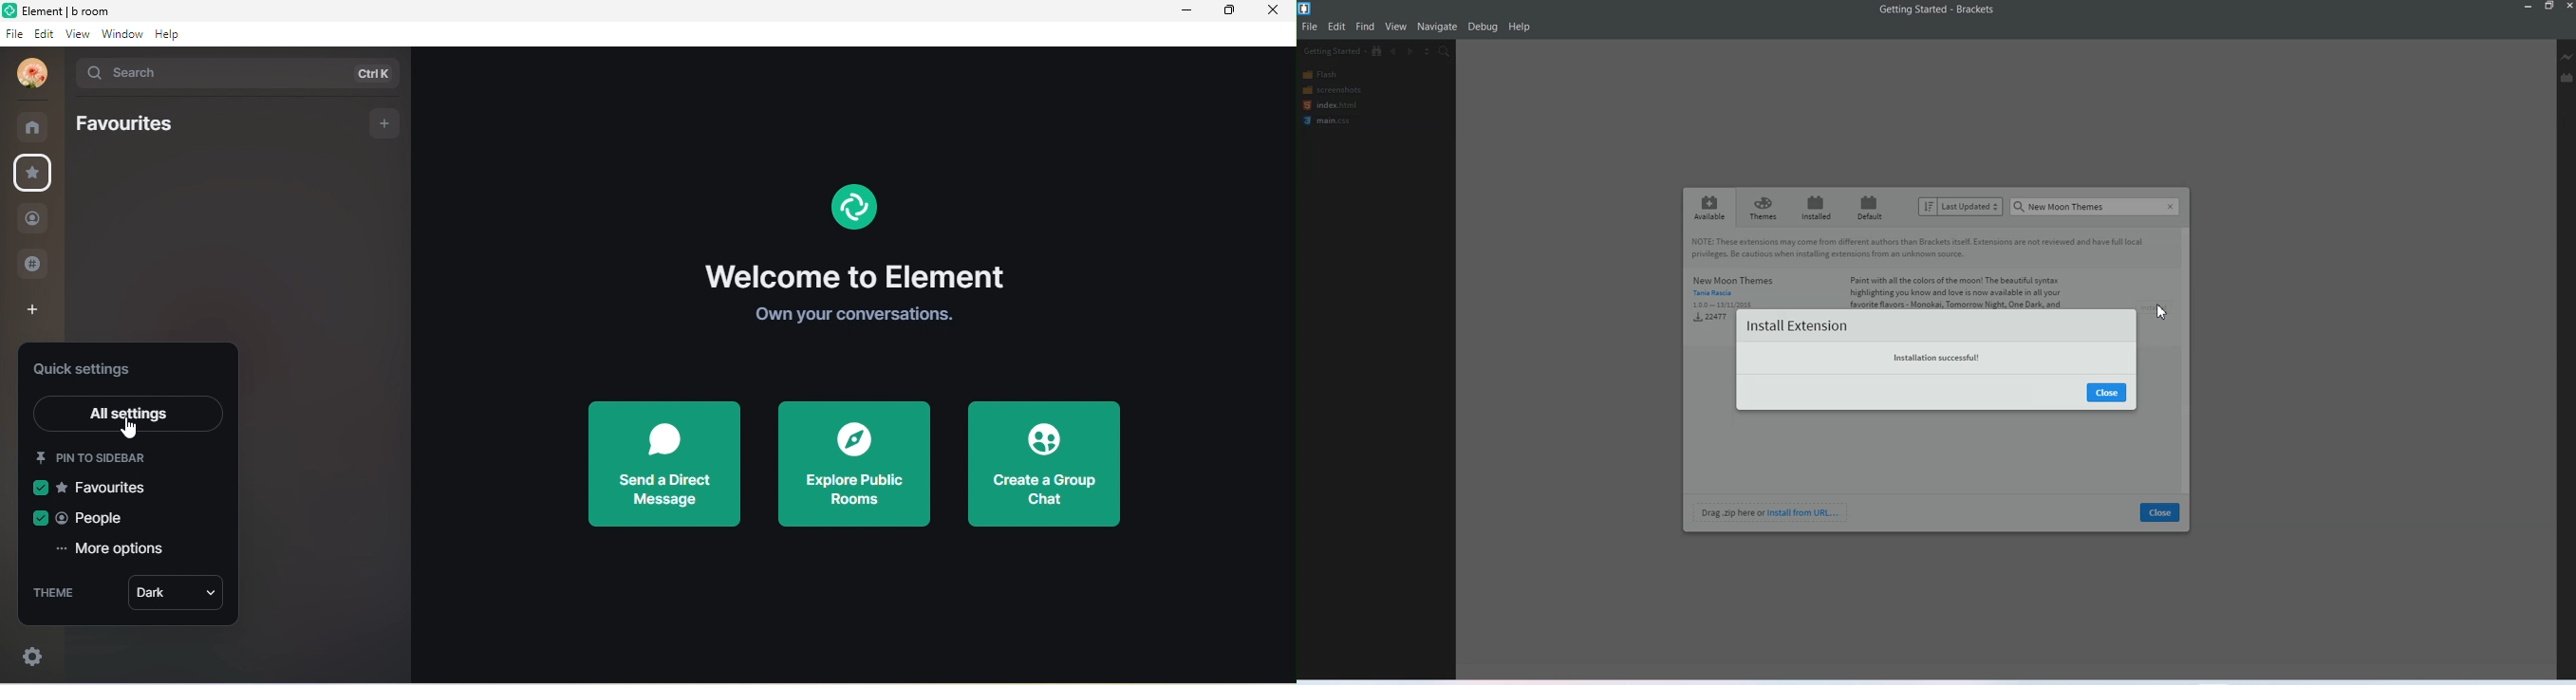 The image size is (2576, 700). I want to click on favourites, so click(93, 487).